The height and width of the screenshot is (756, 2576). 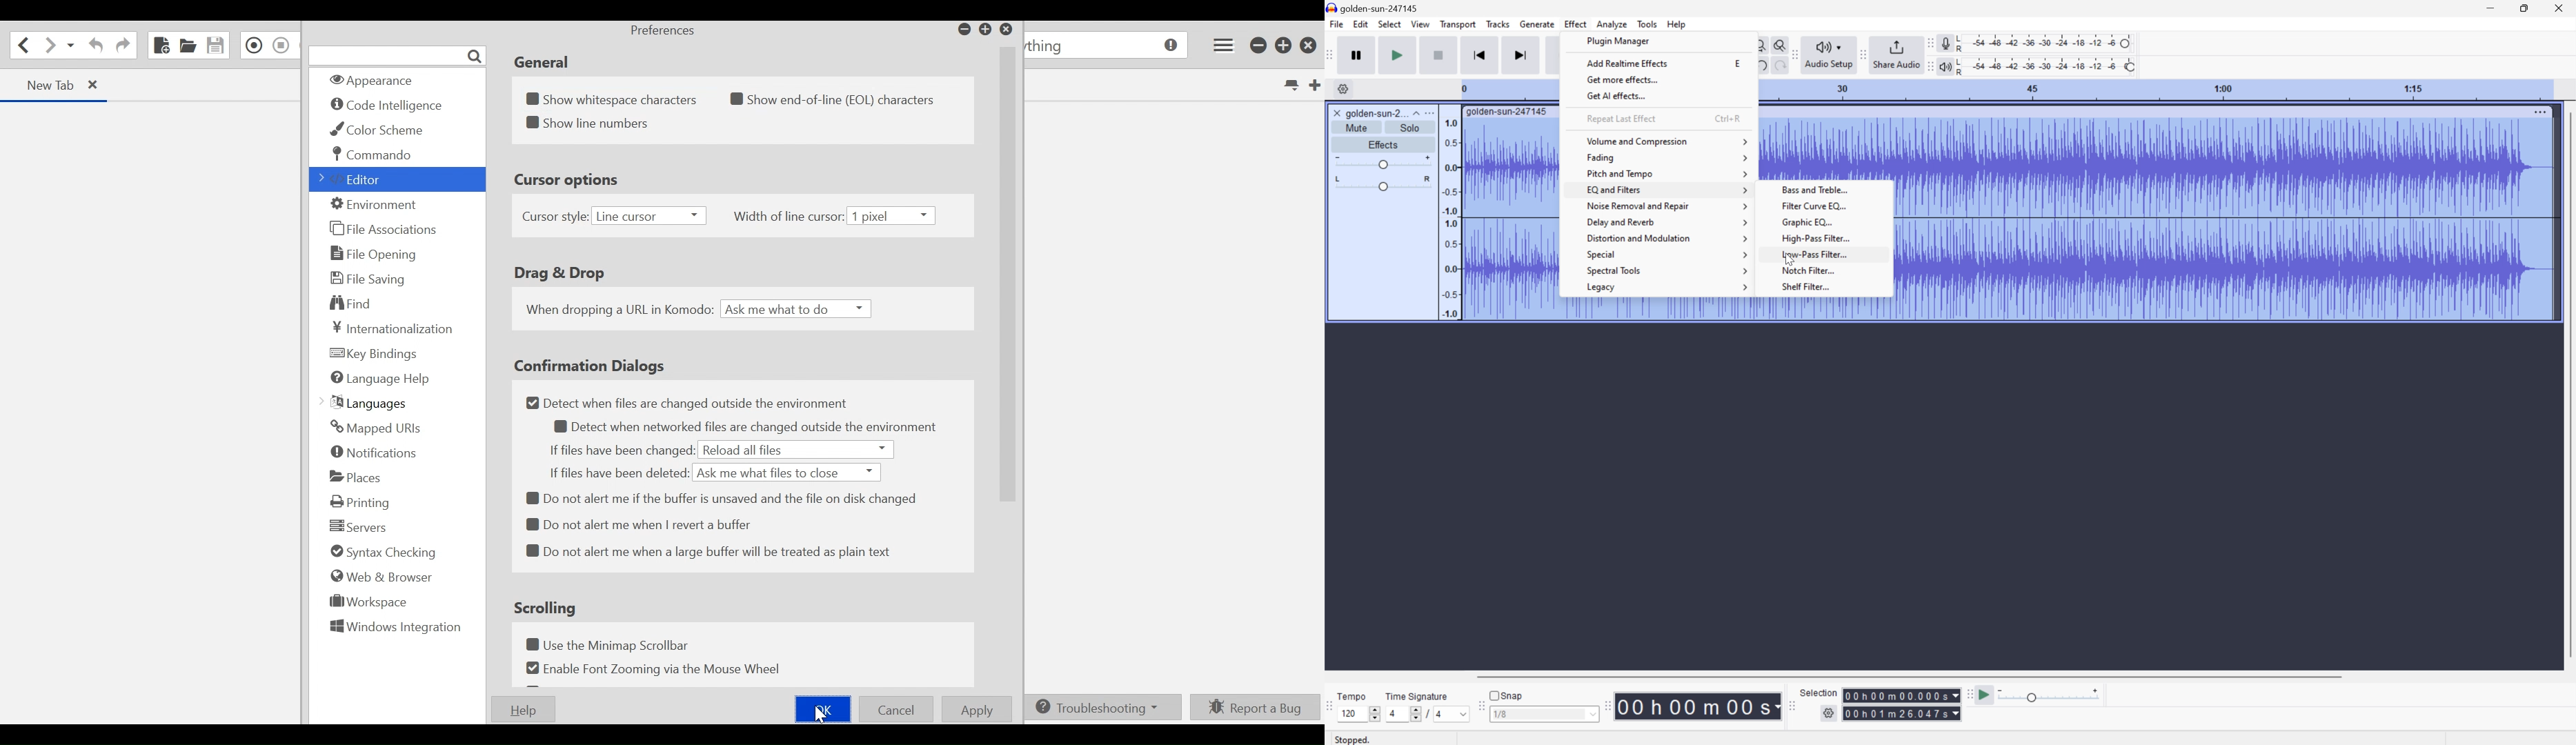 I want to click on Close, so click(x=1336, y=113).